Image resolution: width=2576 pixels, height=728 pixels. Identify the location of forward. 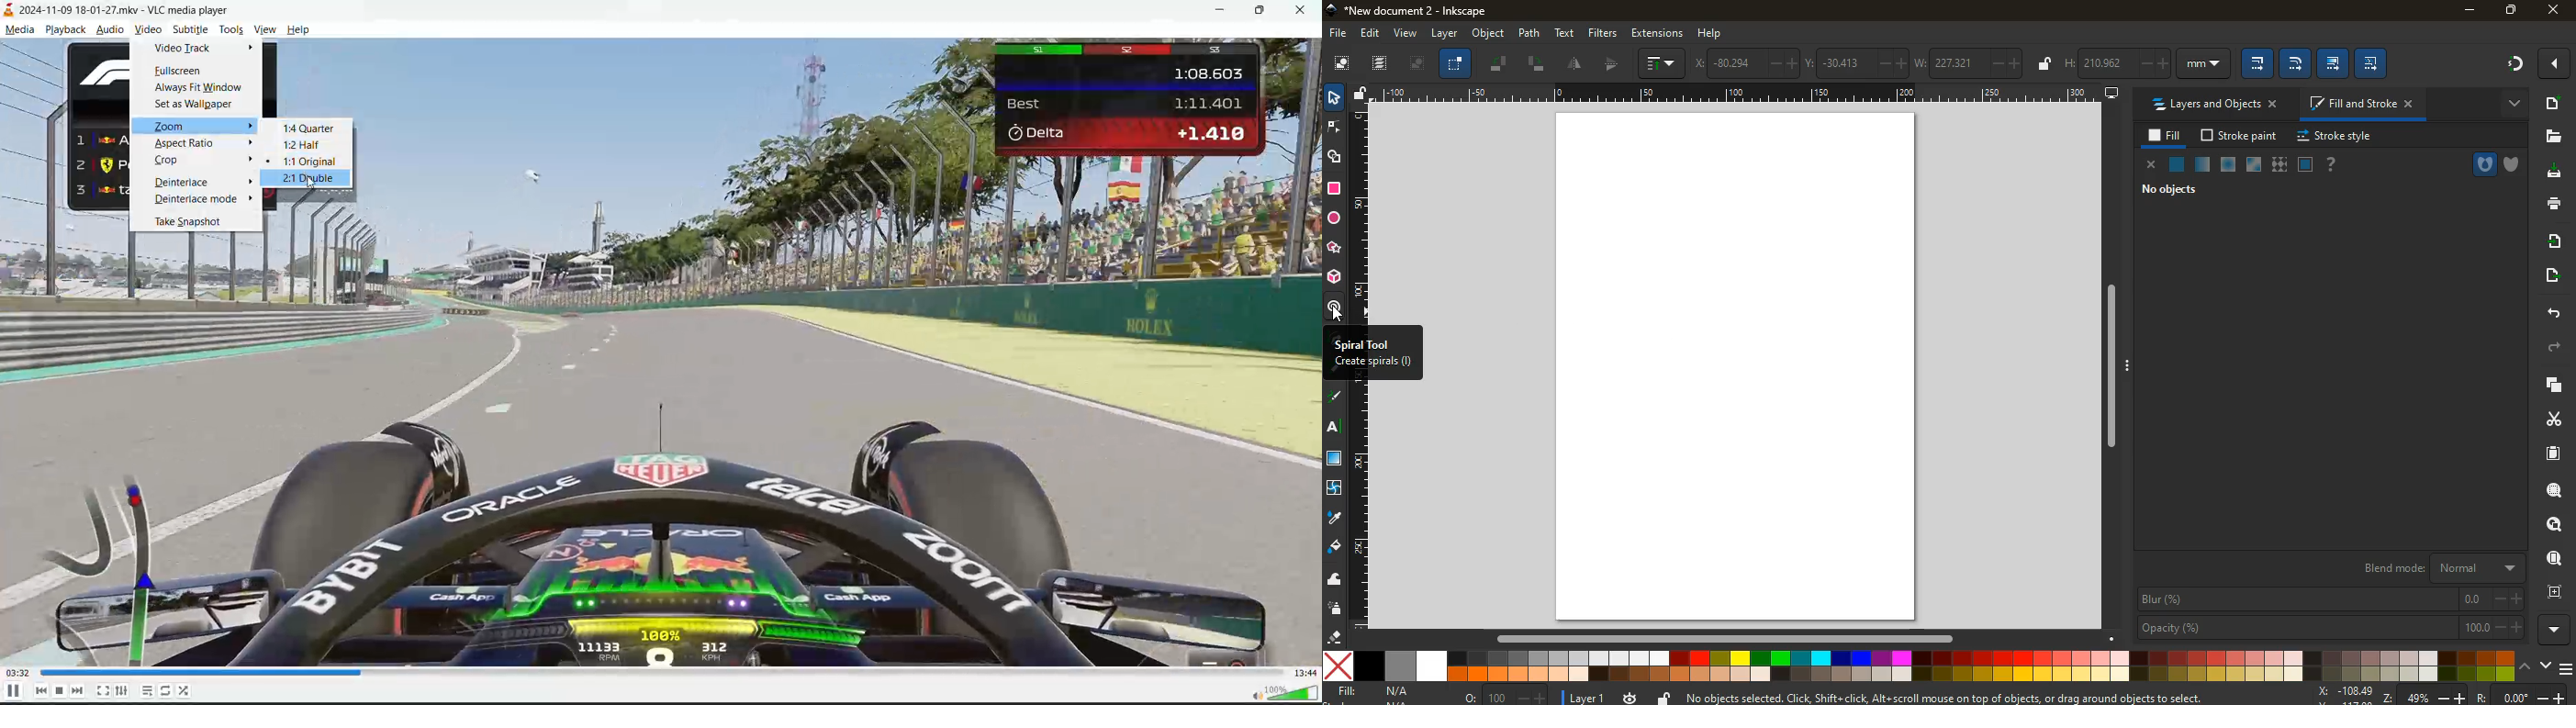
(2559, 348).